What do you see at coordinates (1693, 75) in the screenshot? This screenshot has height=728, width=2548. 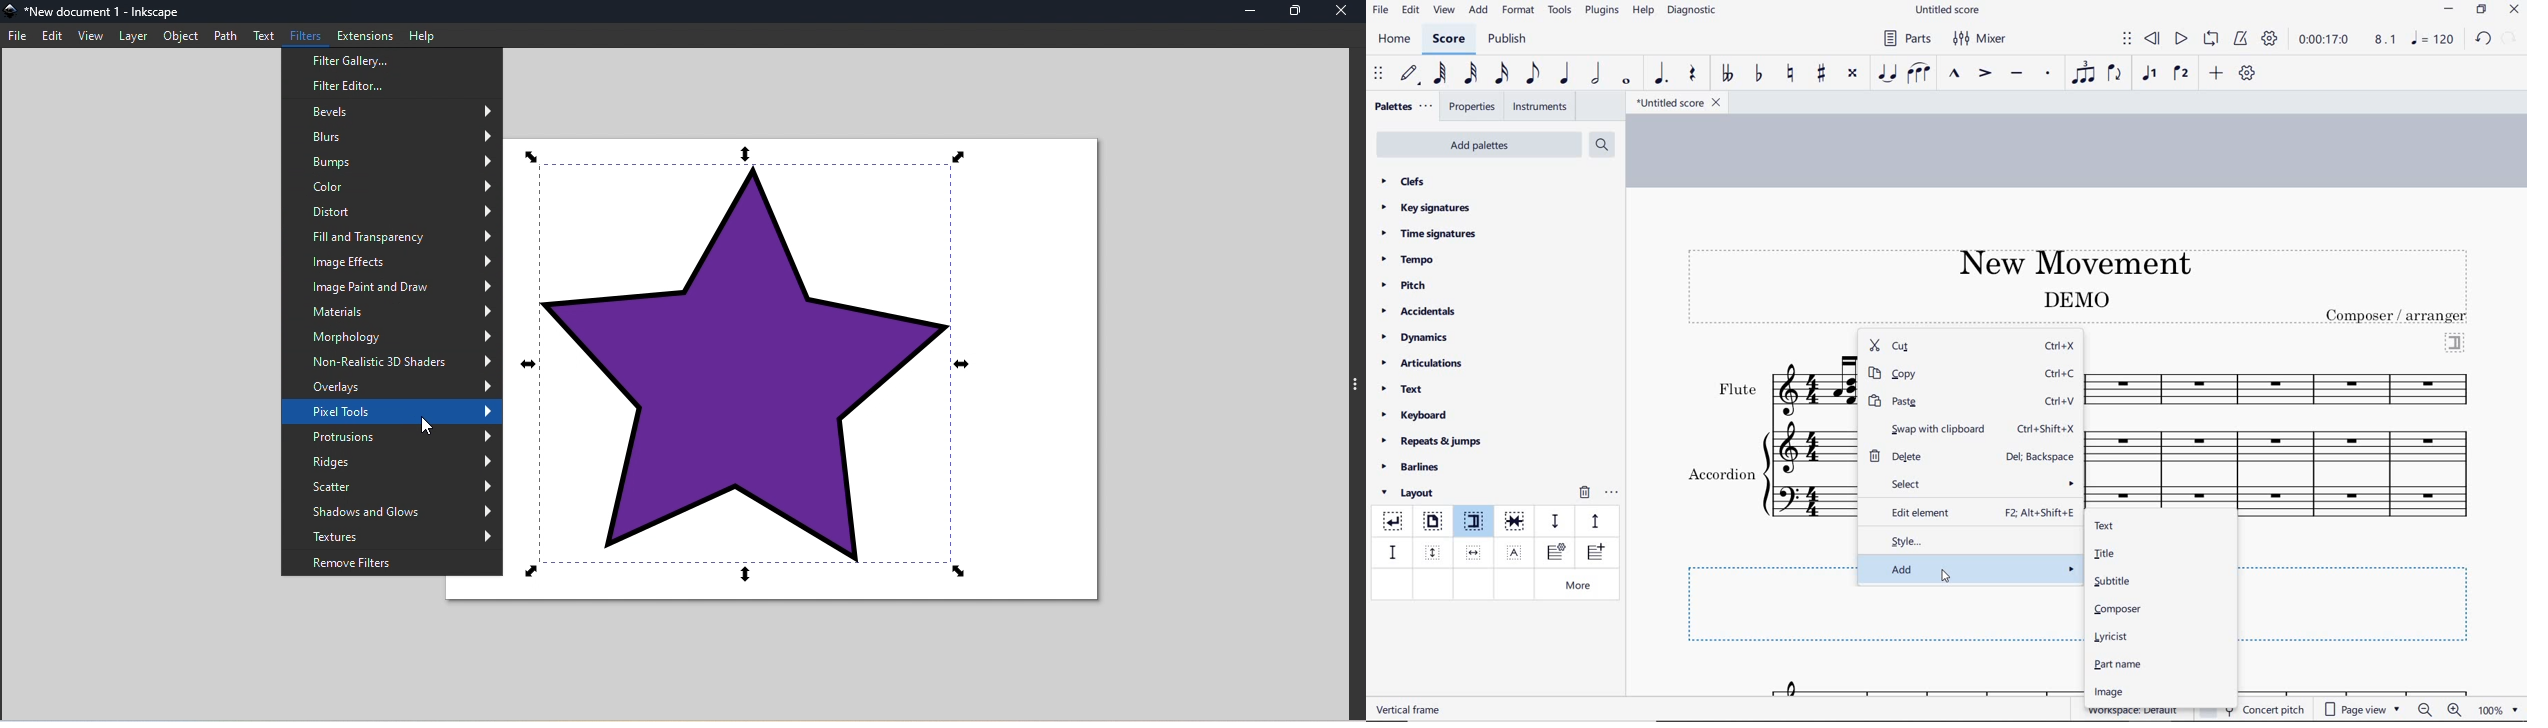 I see `rest` at bounding box center [1693, 75].